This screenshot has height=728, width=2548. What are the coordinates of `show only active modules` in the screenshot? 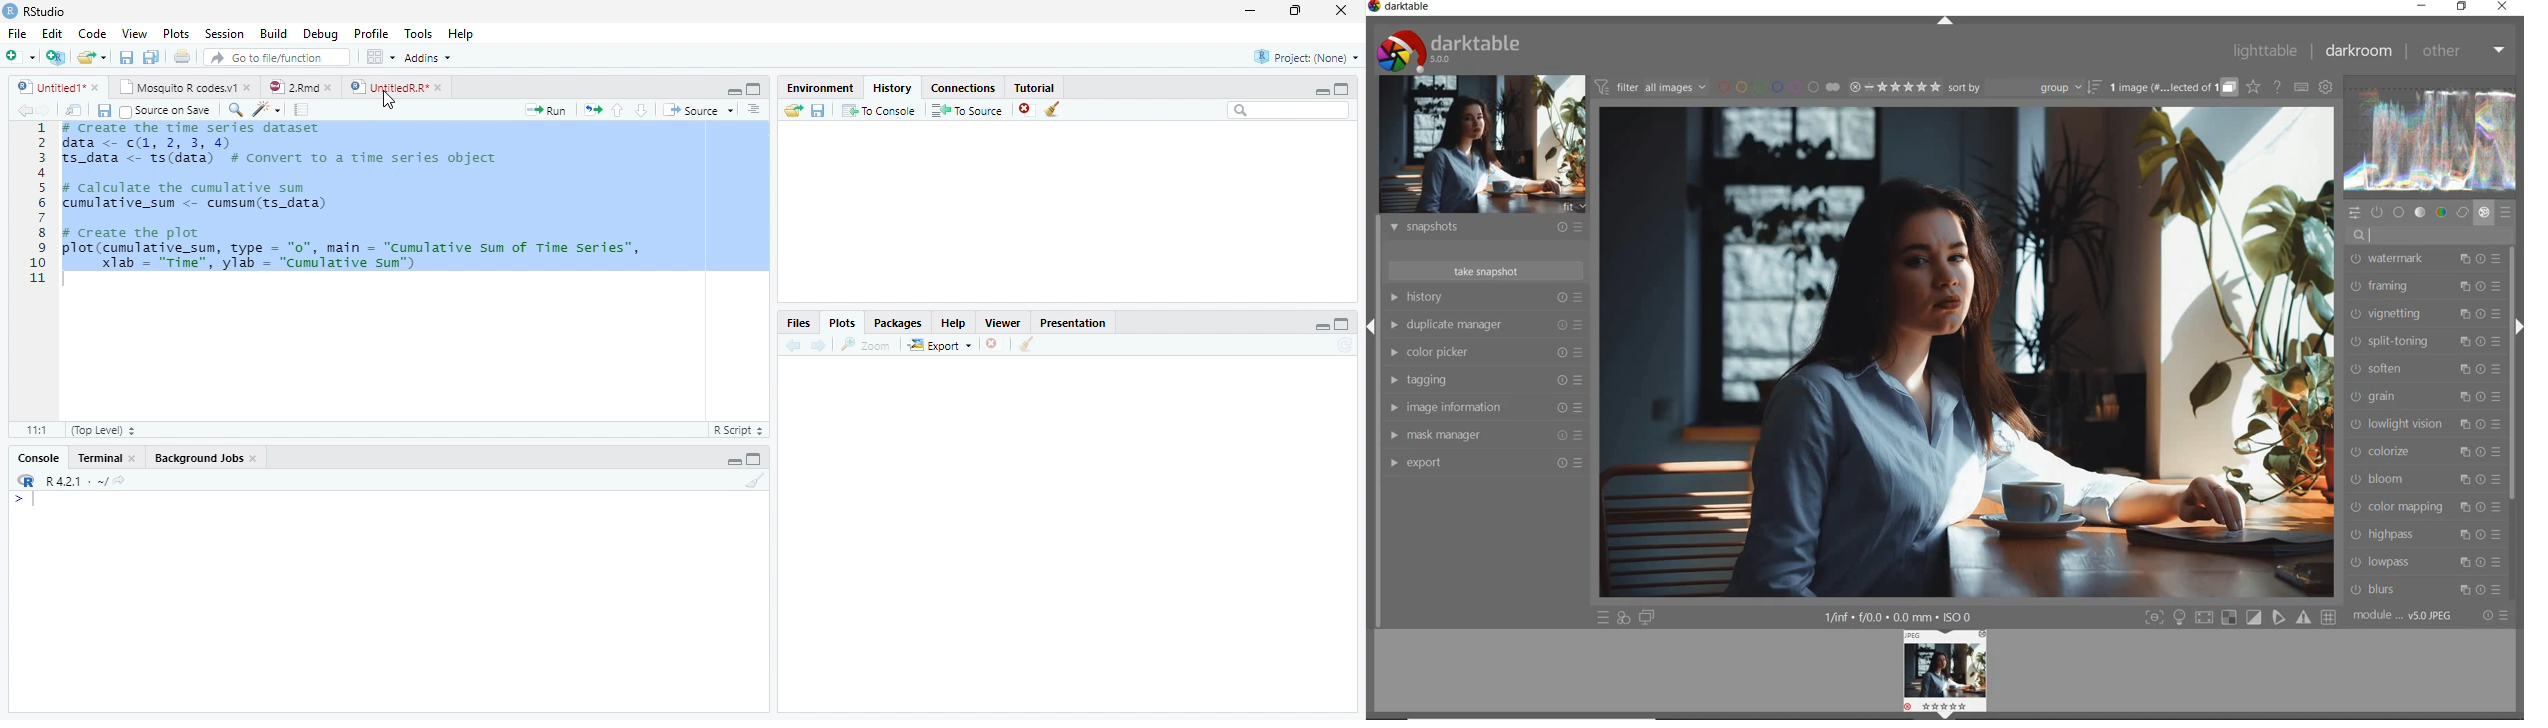 It's located at (2378, 211).